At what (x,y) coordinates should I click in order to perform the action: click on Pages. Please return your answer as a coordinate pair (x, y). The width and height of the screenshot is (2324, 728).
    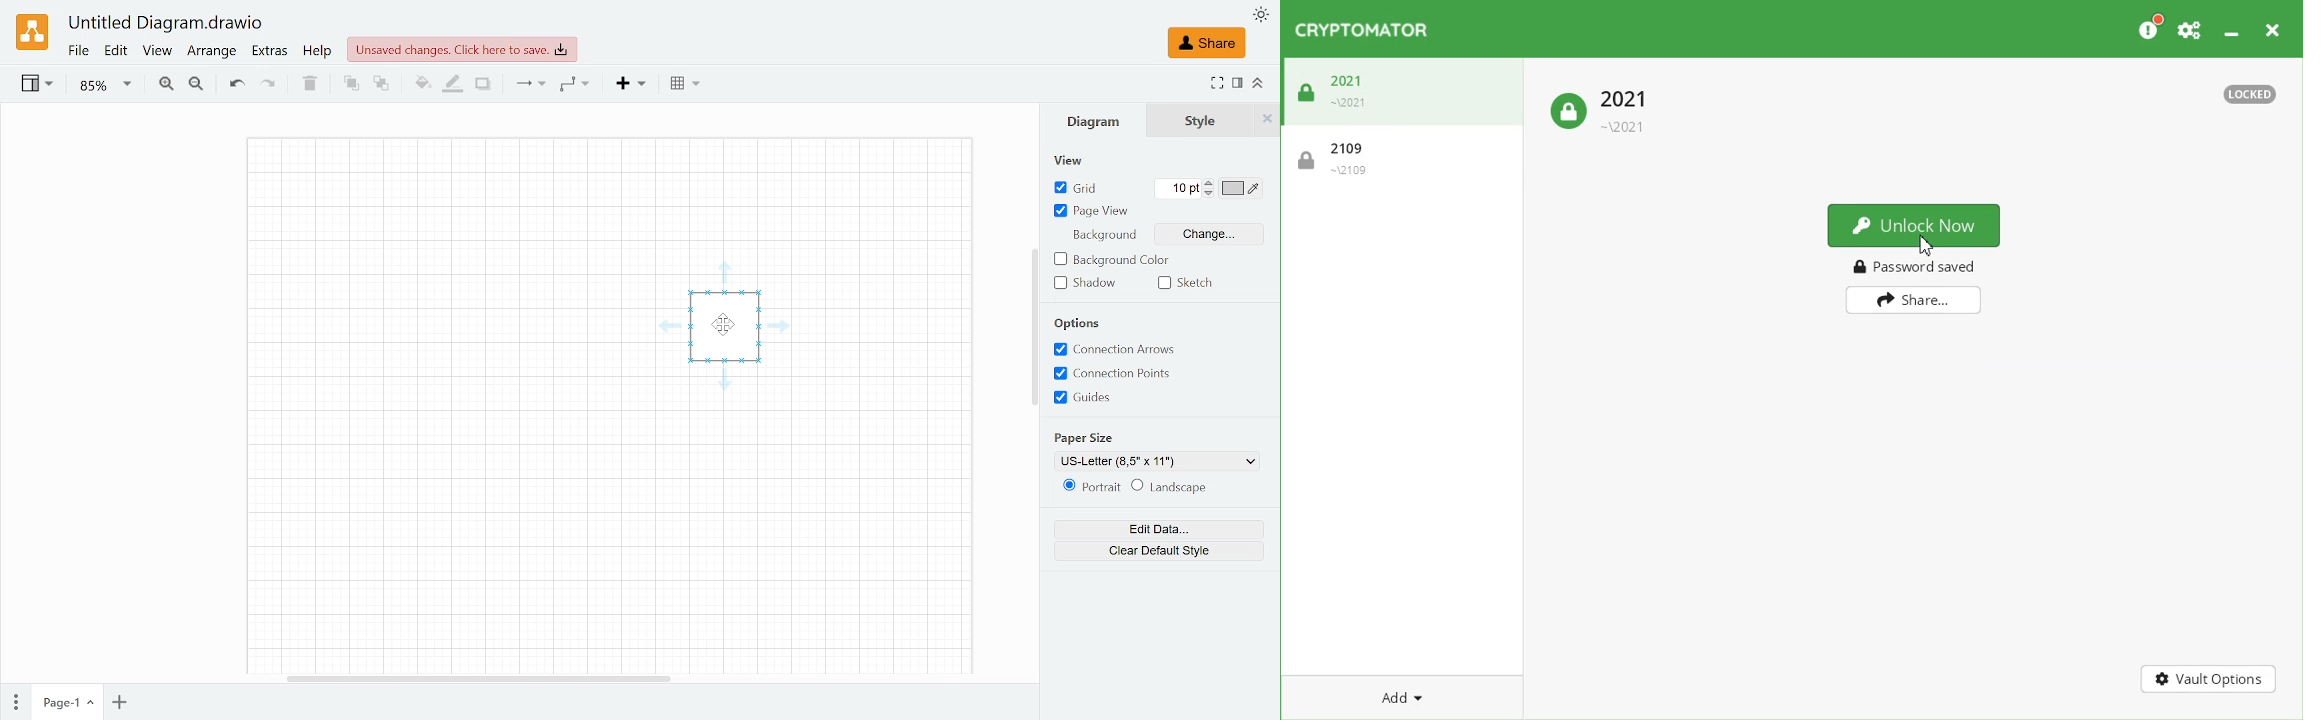
    Looking at the image, I should click on (14, 703).